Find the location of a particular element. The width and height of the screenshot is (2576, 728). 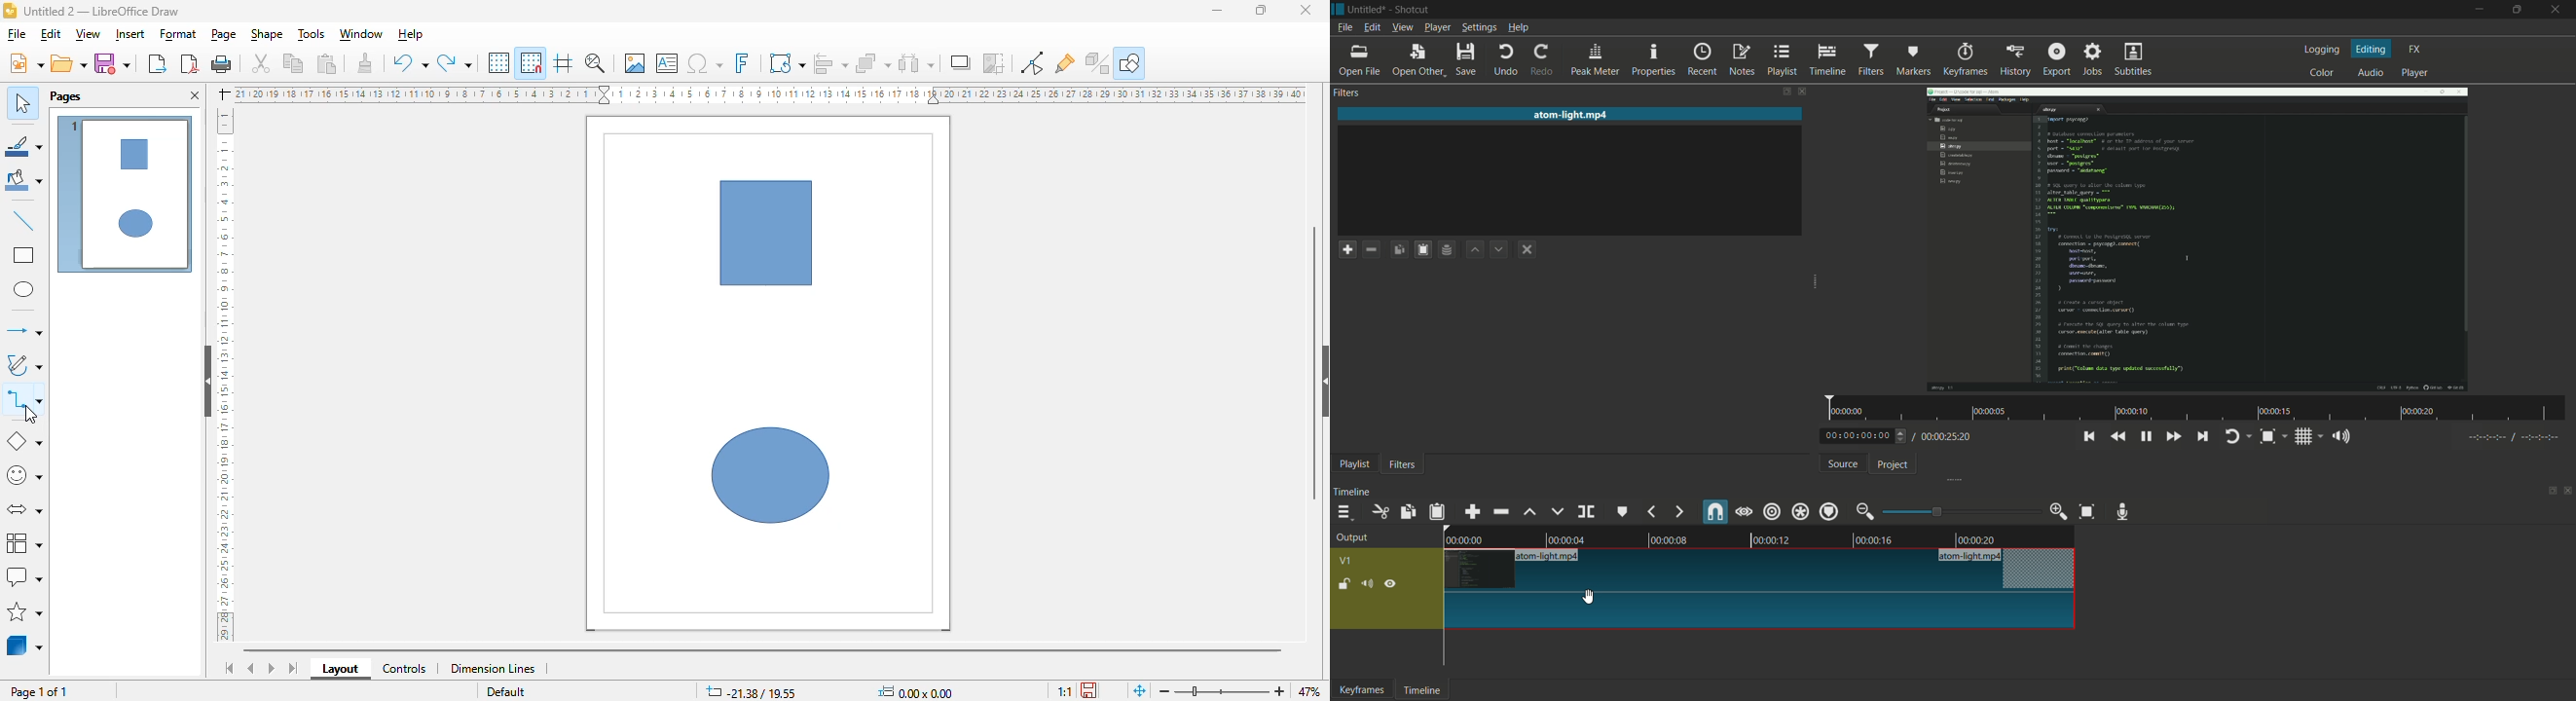

transformations is located at coordinates (787, 63).